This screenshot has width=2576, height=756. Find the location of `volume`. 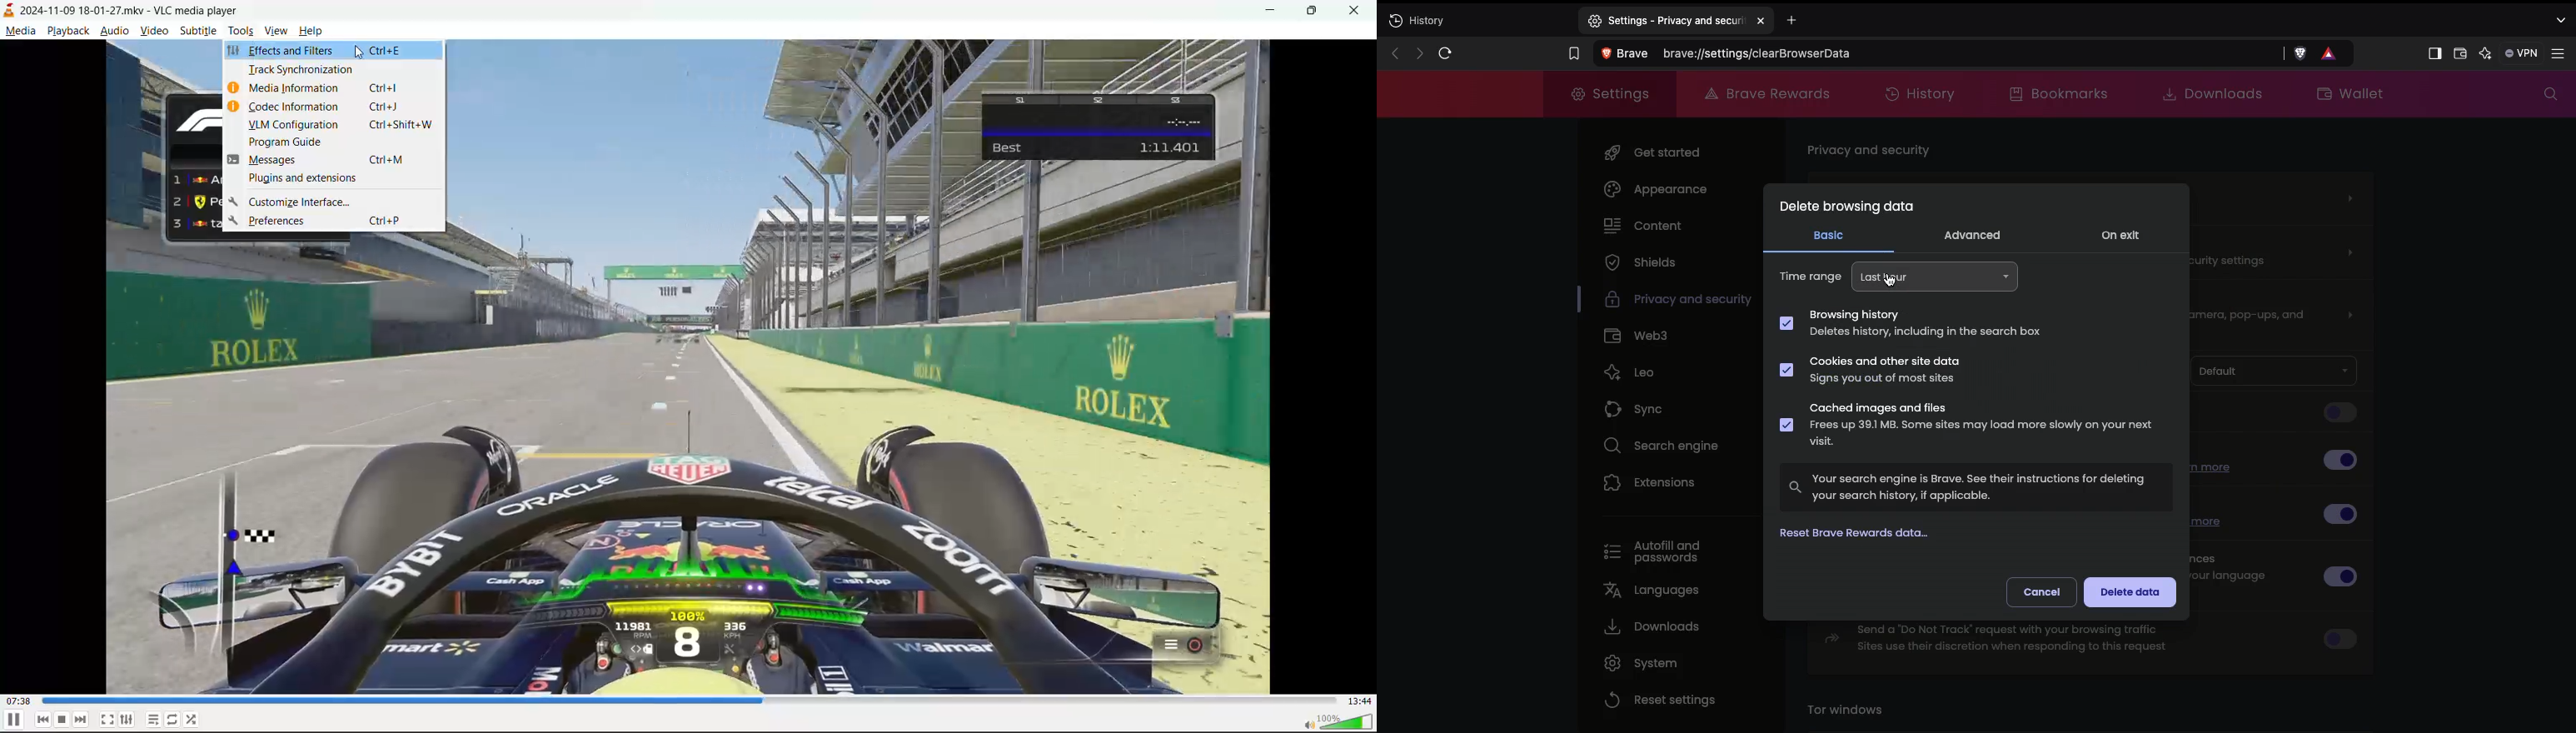

volume is located at coordinates (1337, 721).